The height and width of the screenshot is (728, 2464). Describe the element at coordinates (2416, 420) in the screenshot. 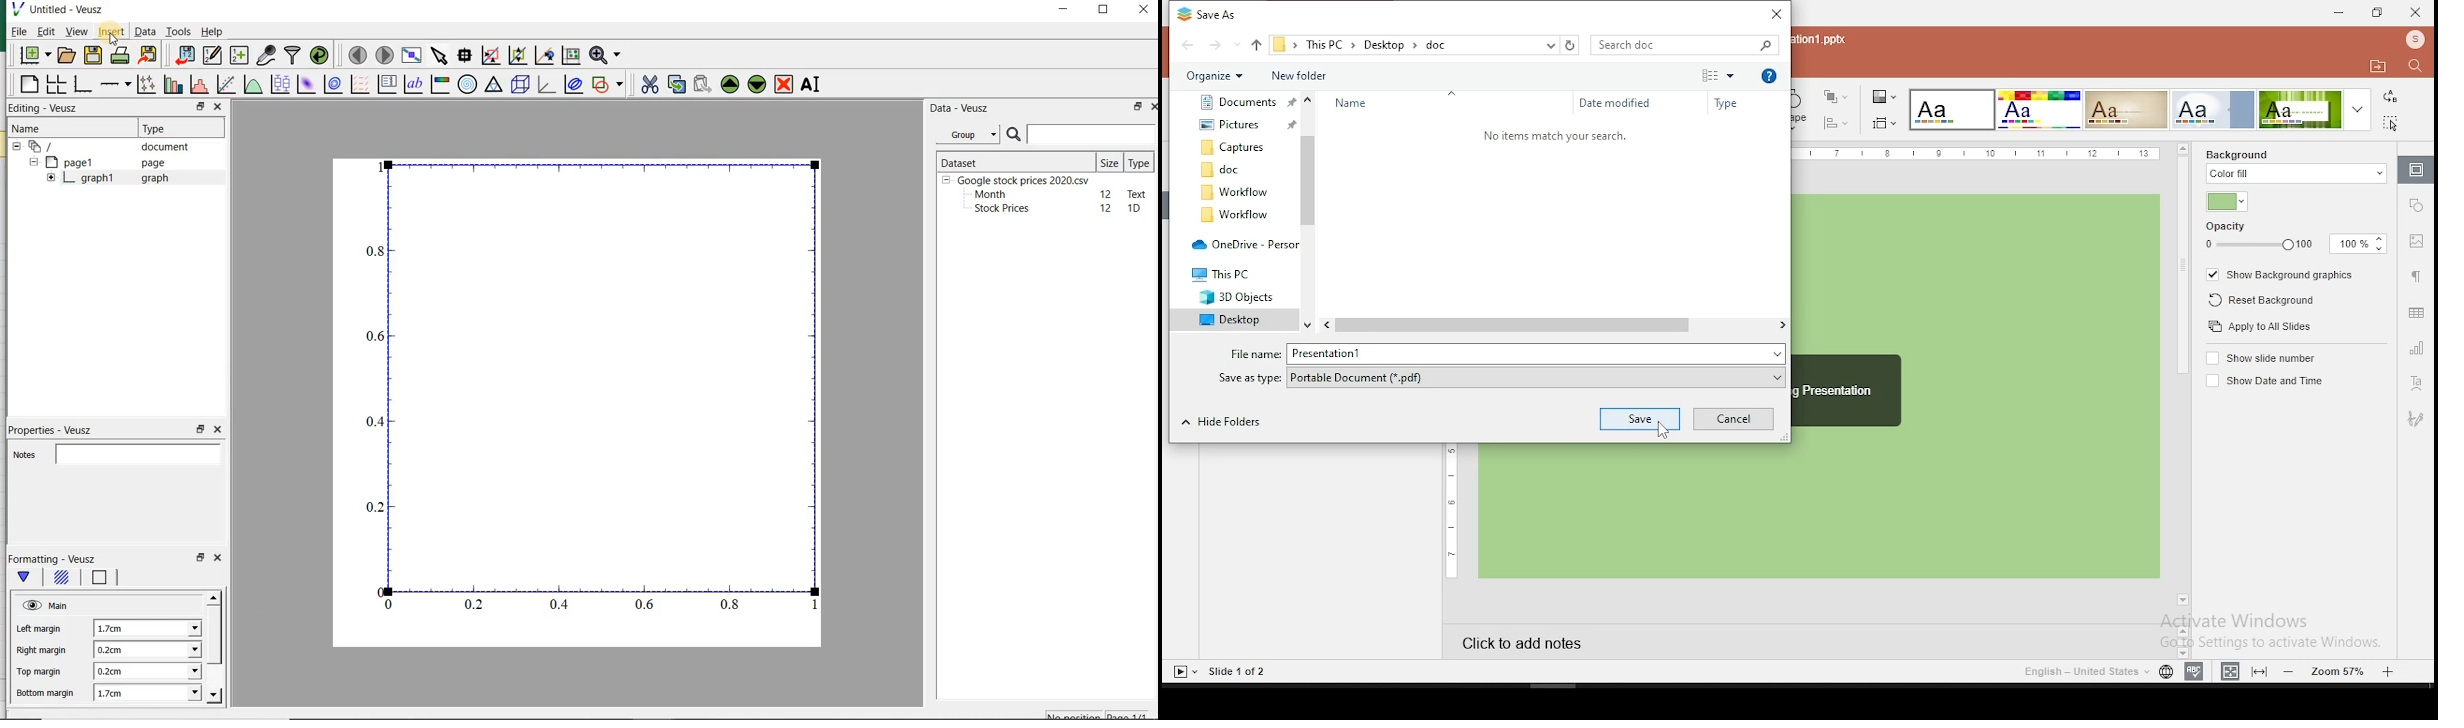

I see `Signature settings` at that location.